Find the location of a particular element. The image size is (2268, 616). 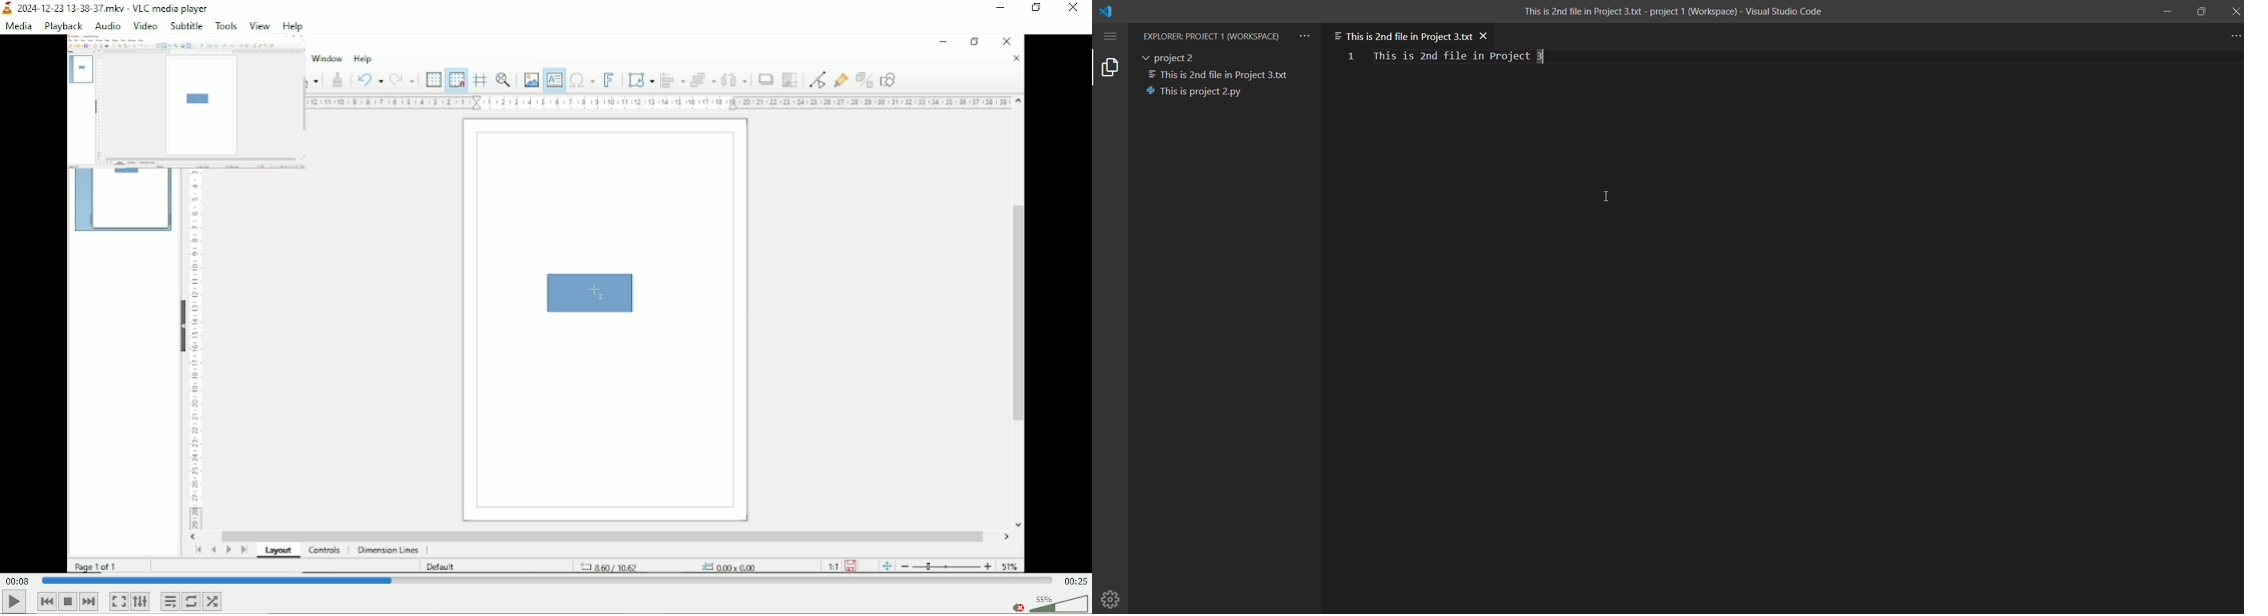

Playback is located at coordinates (62, 26).